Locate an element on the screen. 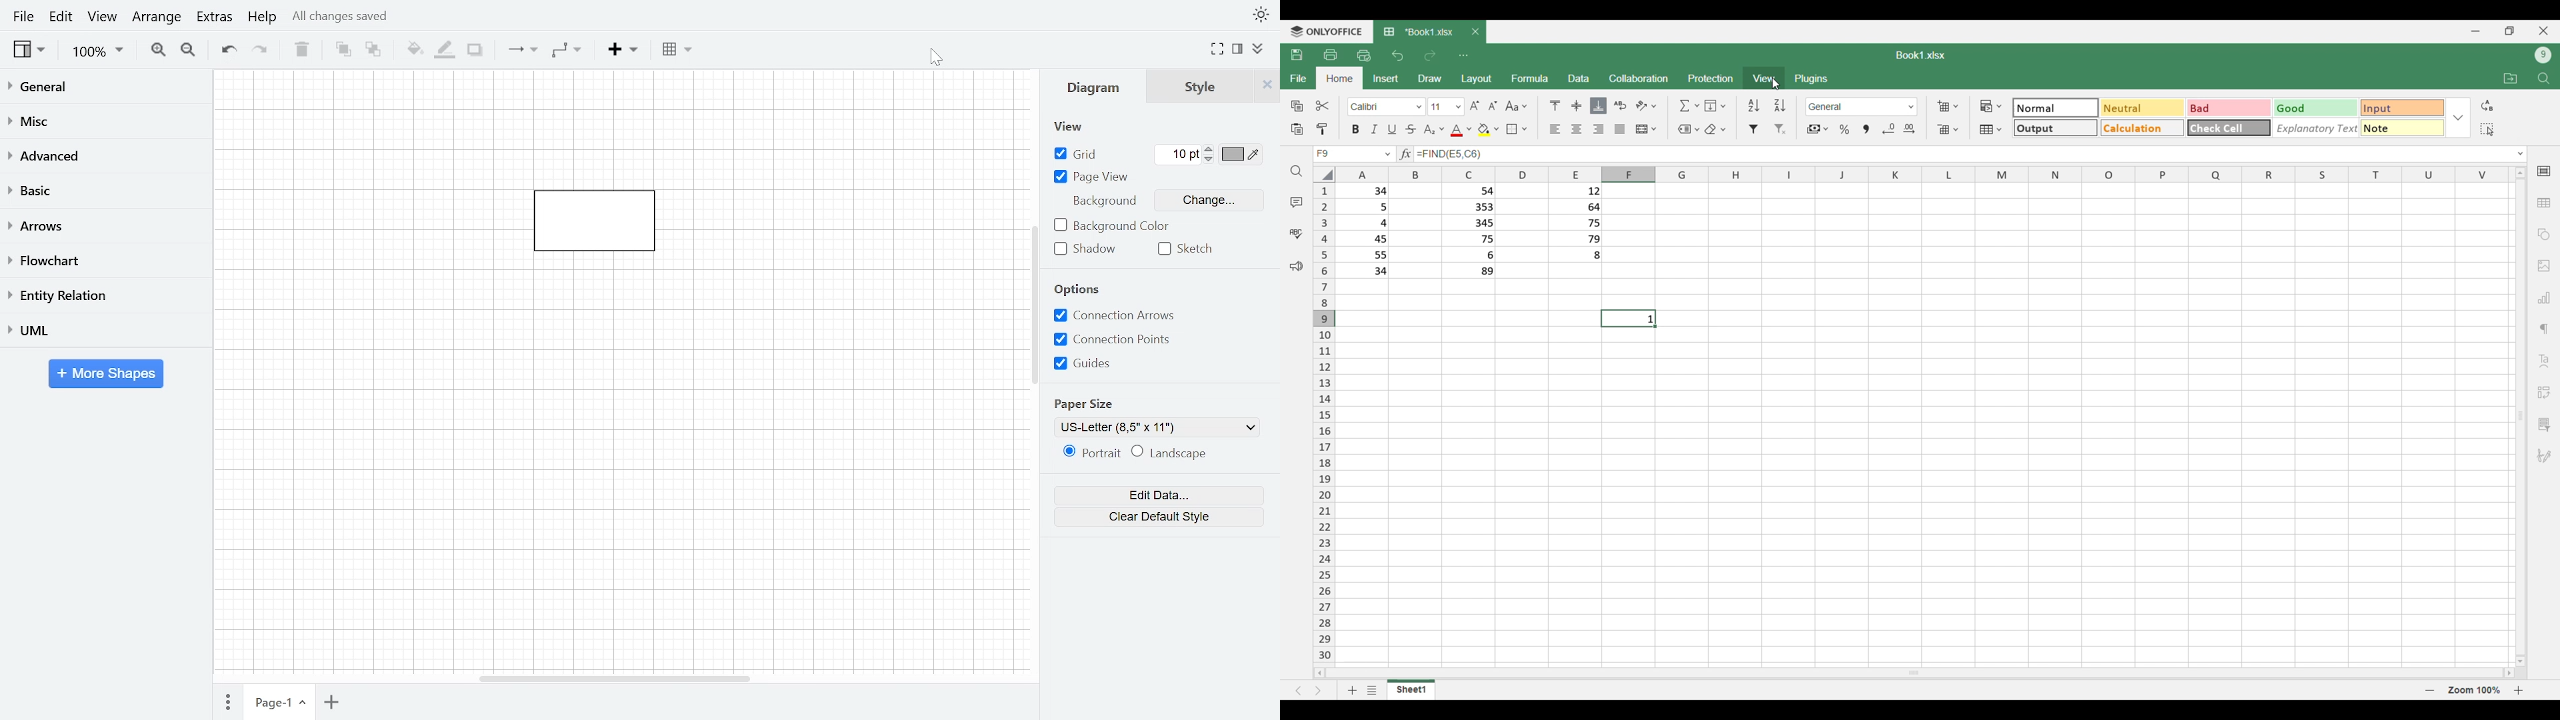 This screenshot has width=2576, height=728. Theme is located at coordinates (1258, 16).